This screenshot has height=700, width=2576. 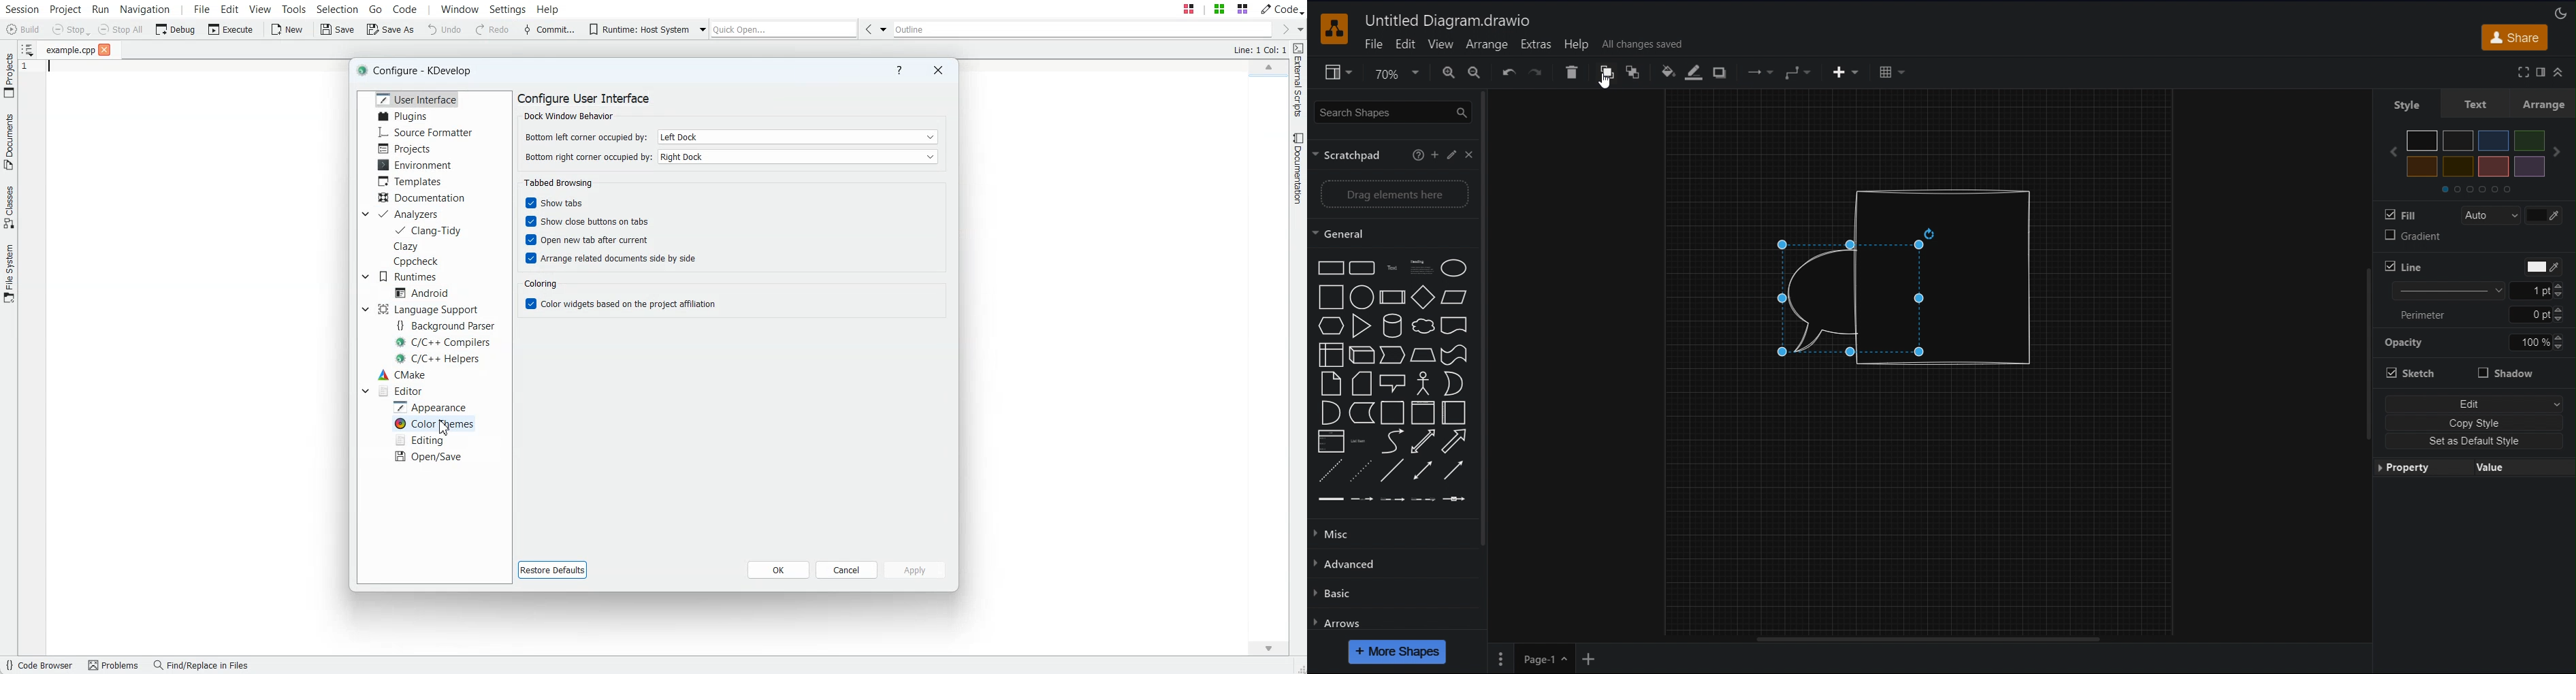 I want to click on Vertical slide bar, so click(x=2368, y=355).